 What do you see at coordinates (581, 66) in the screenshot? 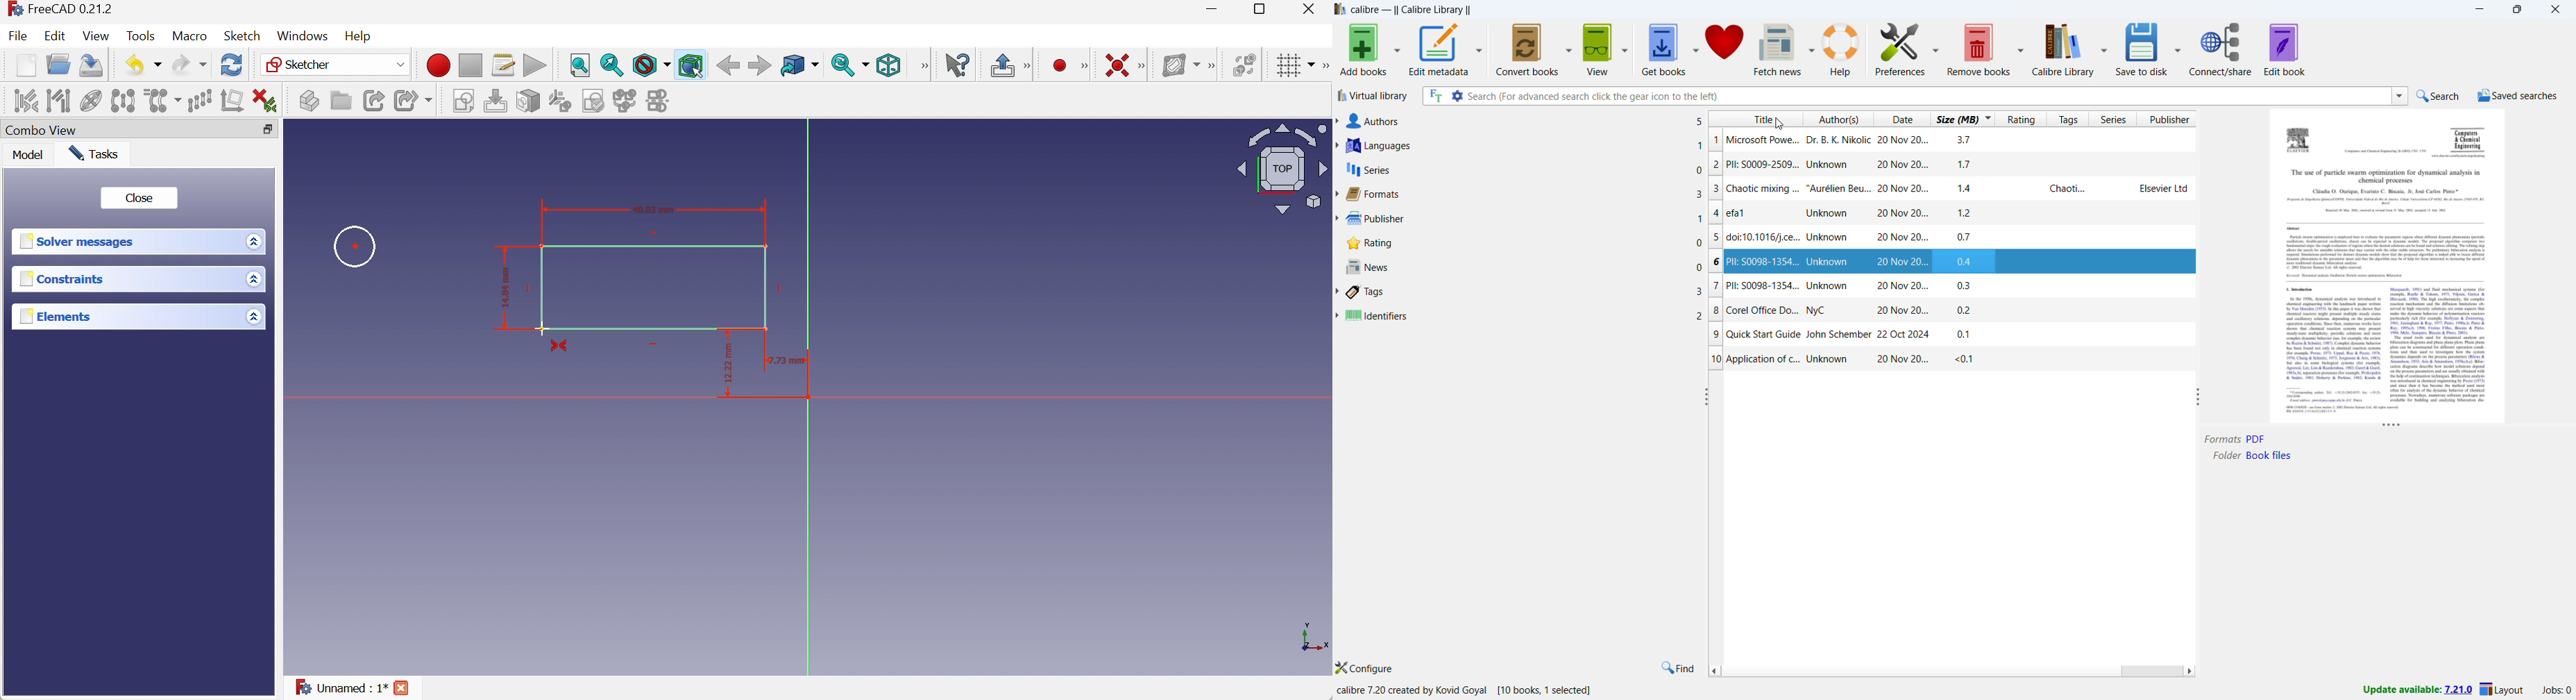
I see `Fit all` at bounding box center [581, 66].